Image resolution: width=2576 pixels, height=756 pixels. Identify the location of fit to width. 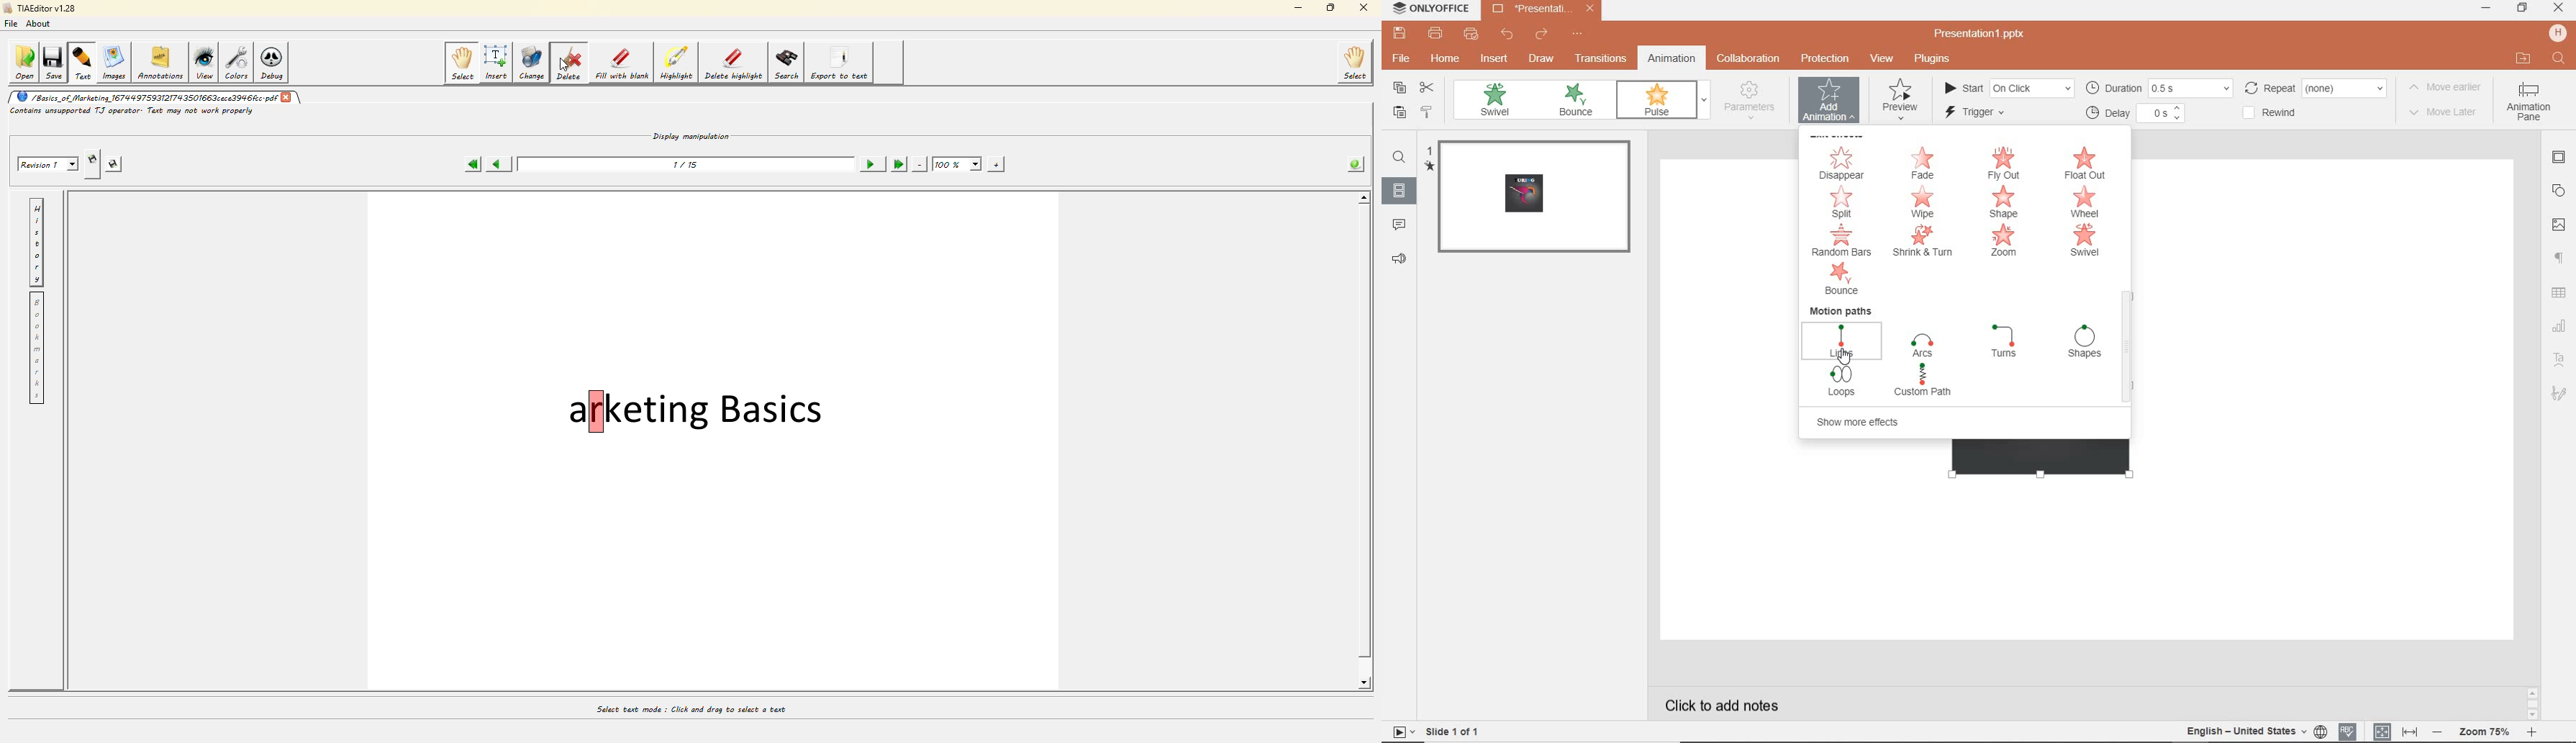
(2410, 733).